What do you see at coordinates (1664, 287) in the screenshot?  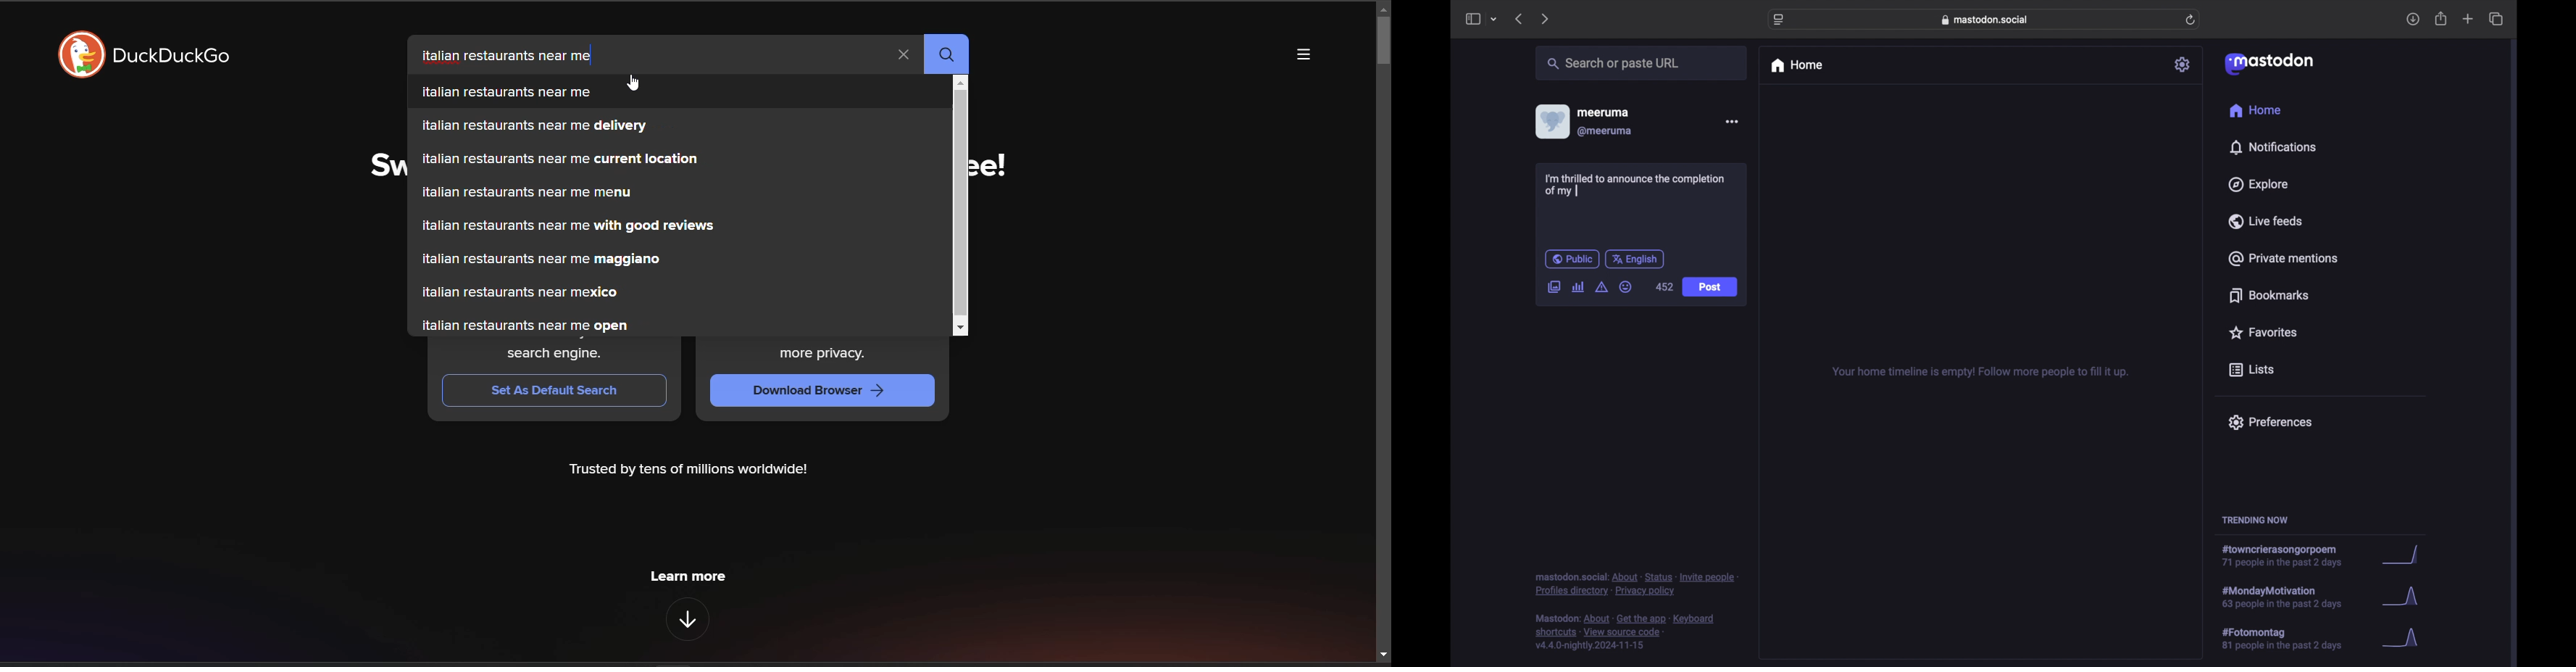 I see `452` at bounding box center [1664, 287].